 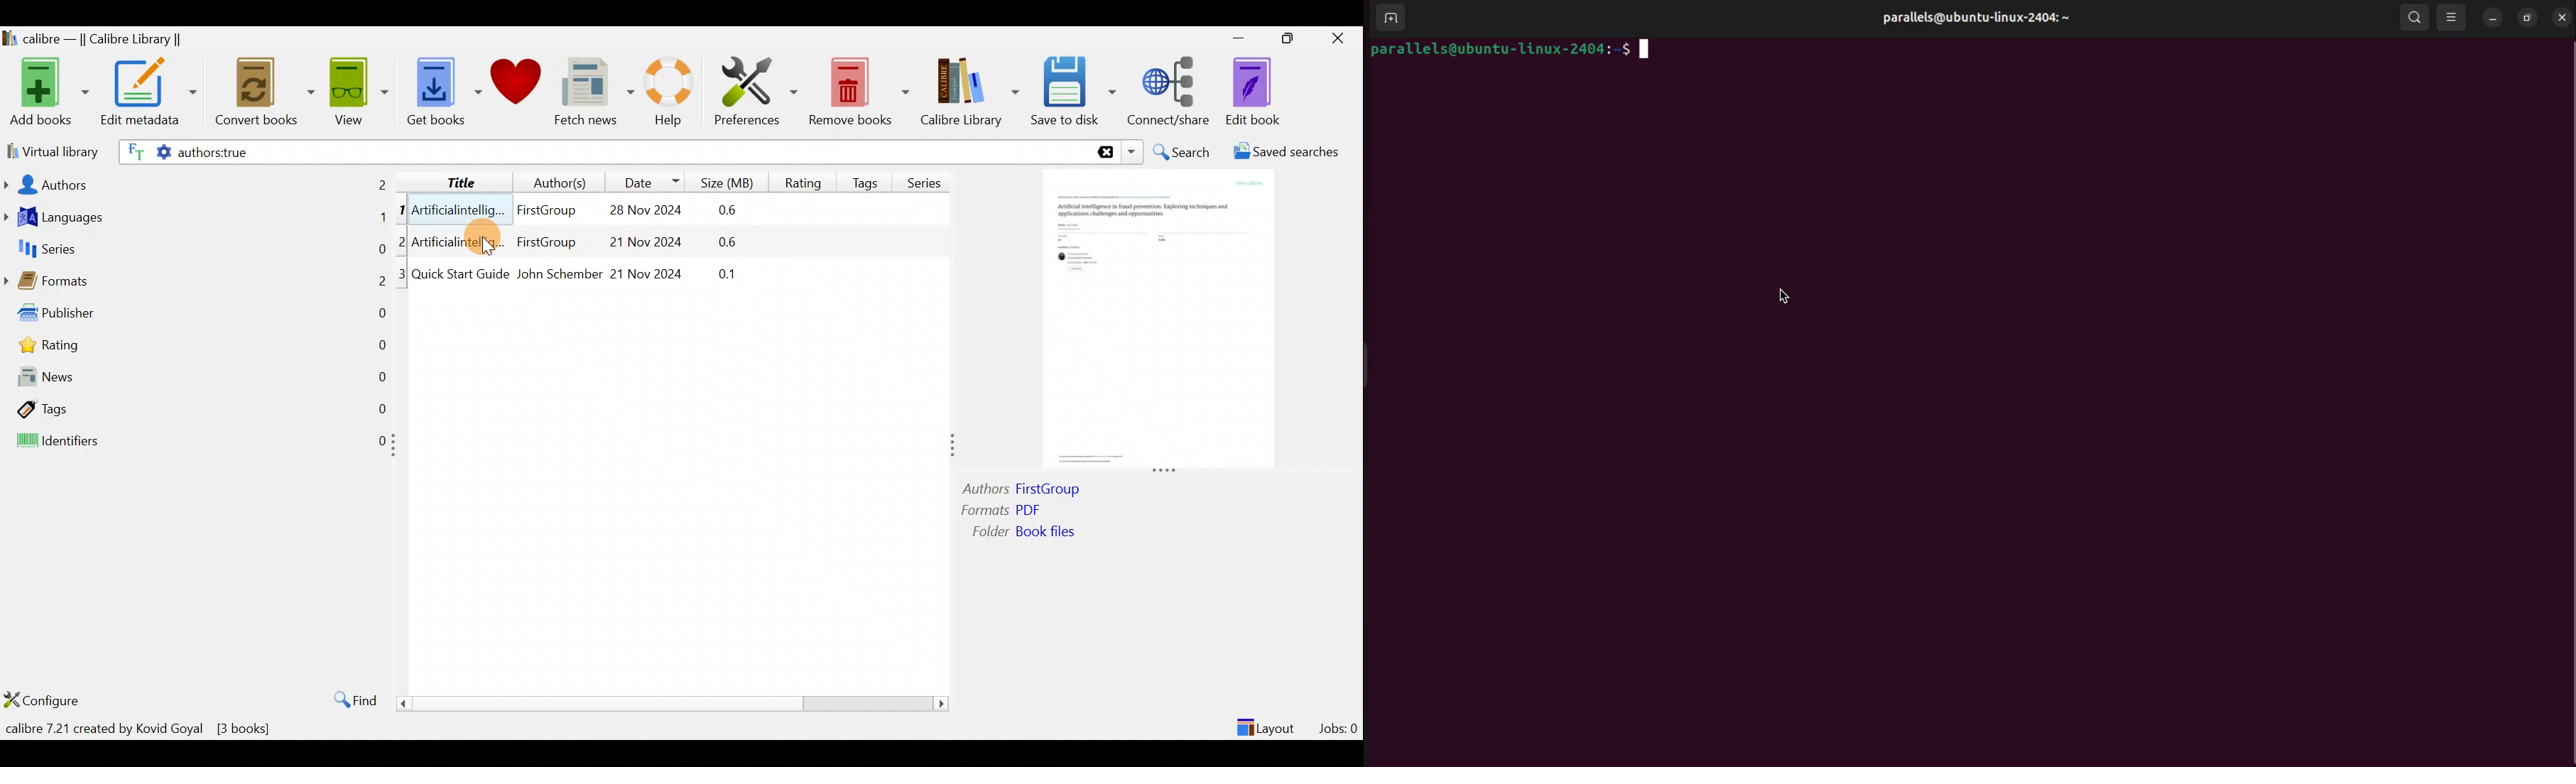 What do you see at coordinates (1018, 533) in the screenshot?
I see `Folder: Book files` at bounding box center [1018, 533].